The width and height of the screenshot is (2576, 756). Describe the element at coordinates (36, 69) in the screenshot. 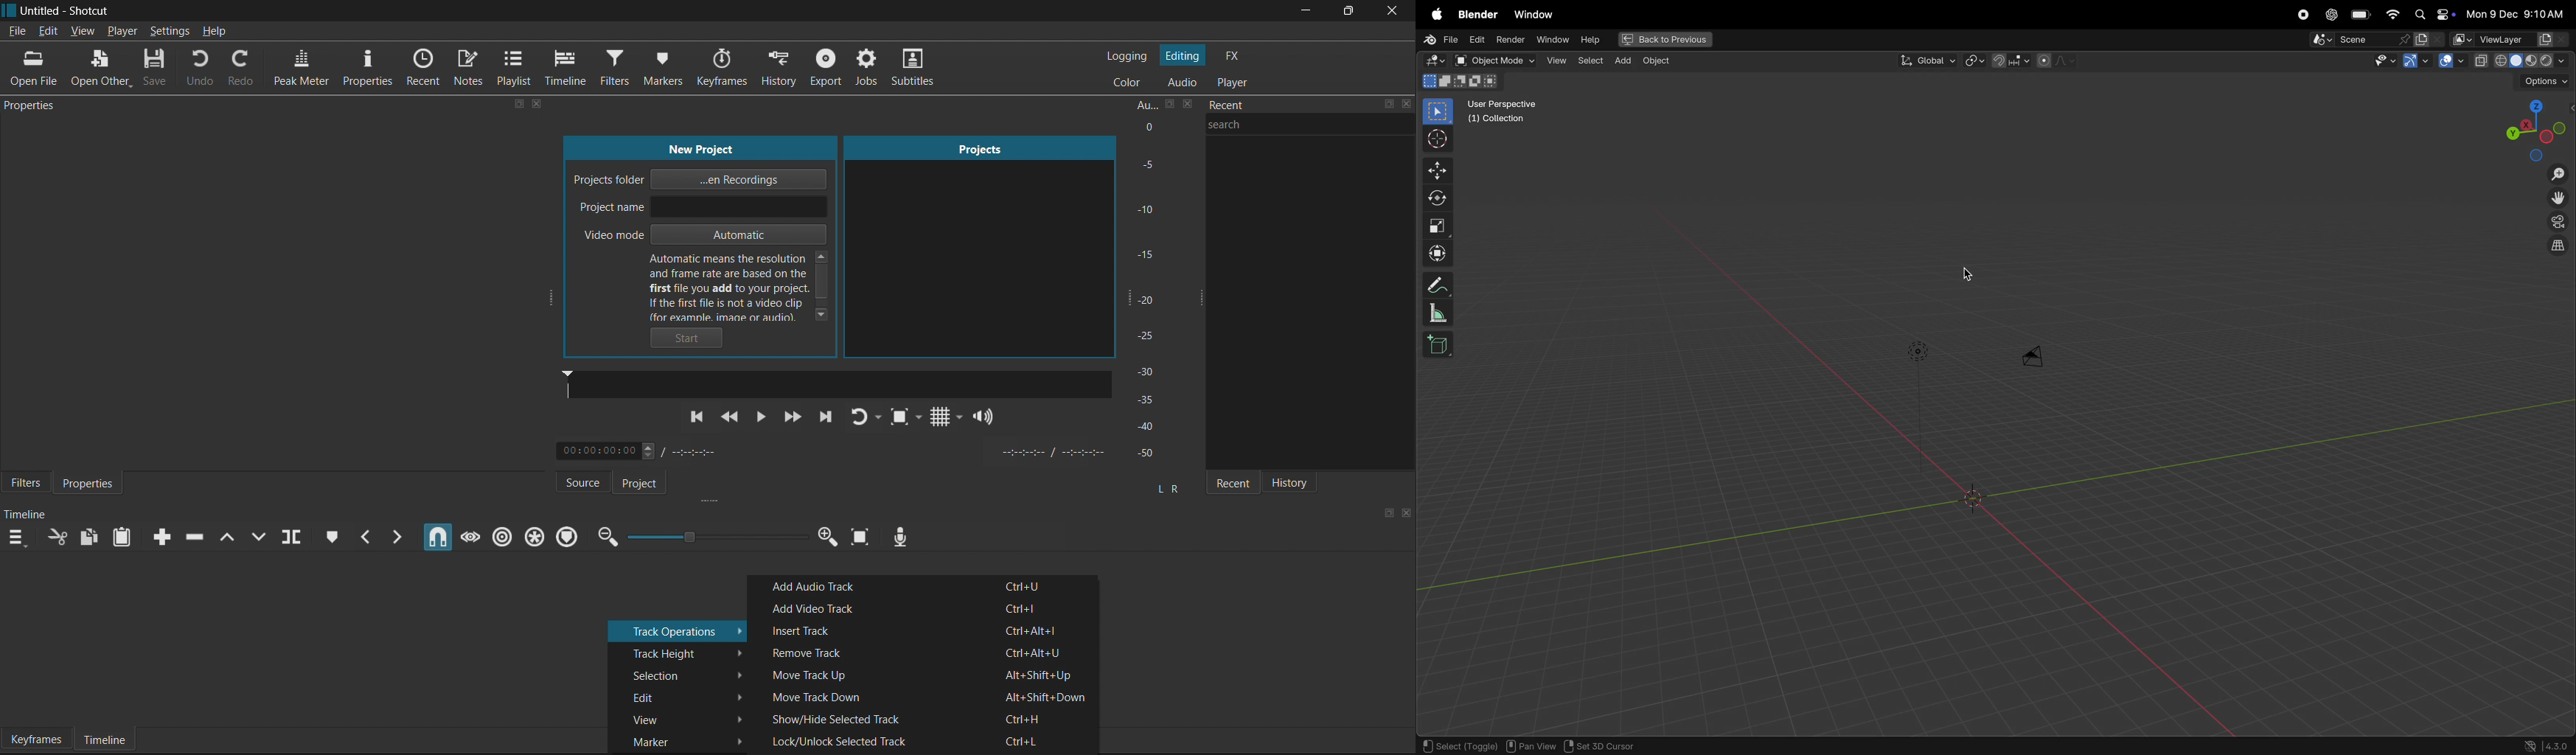

I see `Open File` at that location.